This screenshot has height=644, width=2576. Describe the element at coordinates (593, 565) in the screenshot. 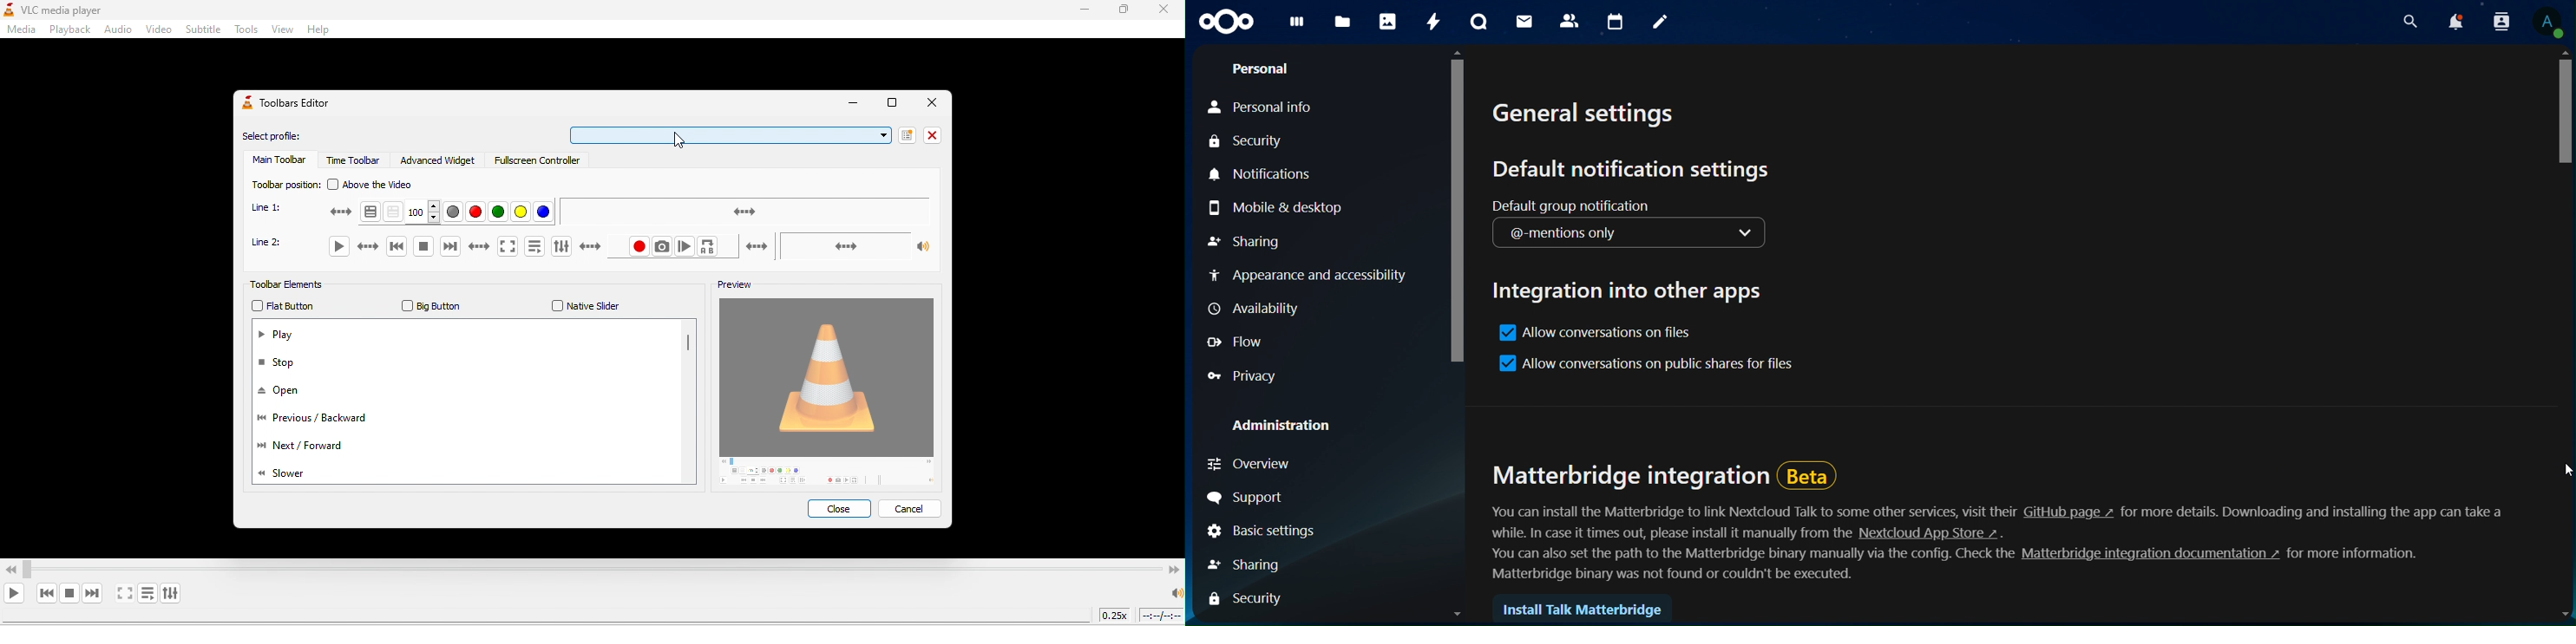

I see `Video Scrollbar` at that location.